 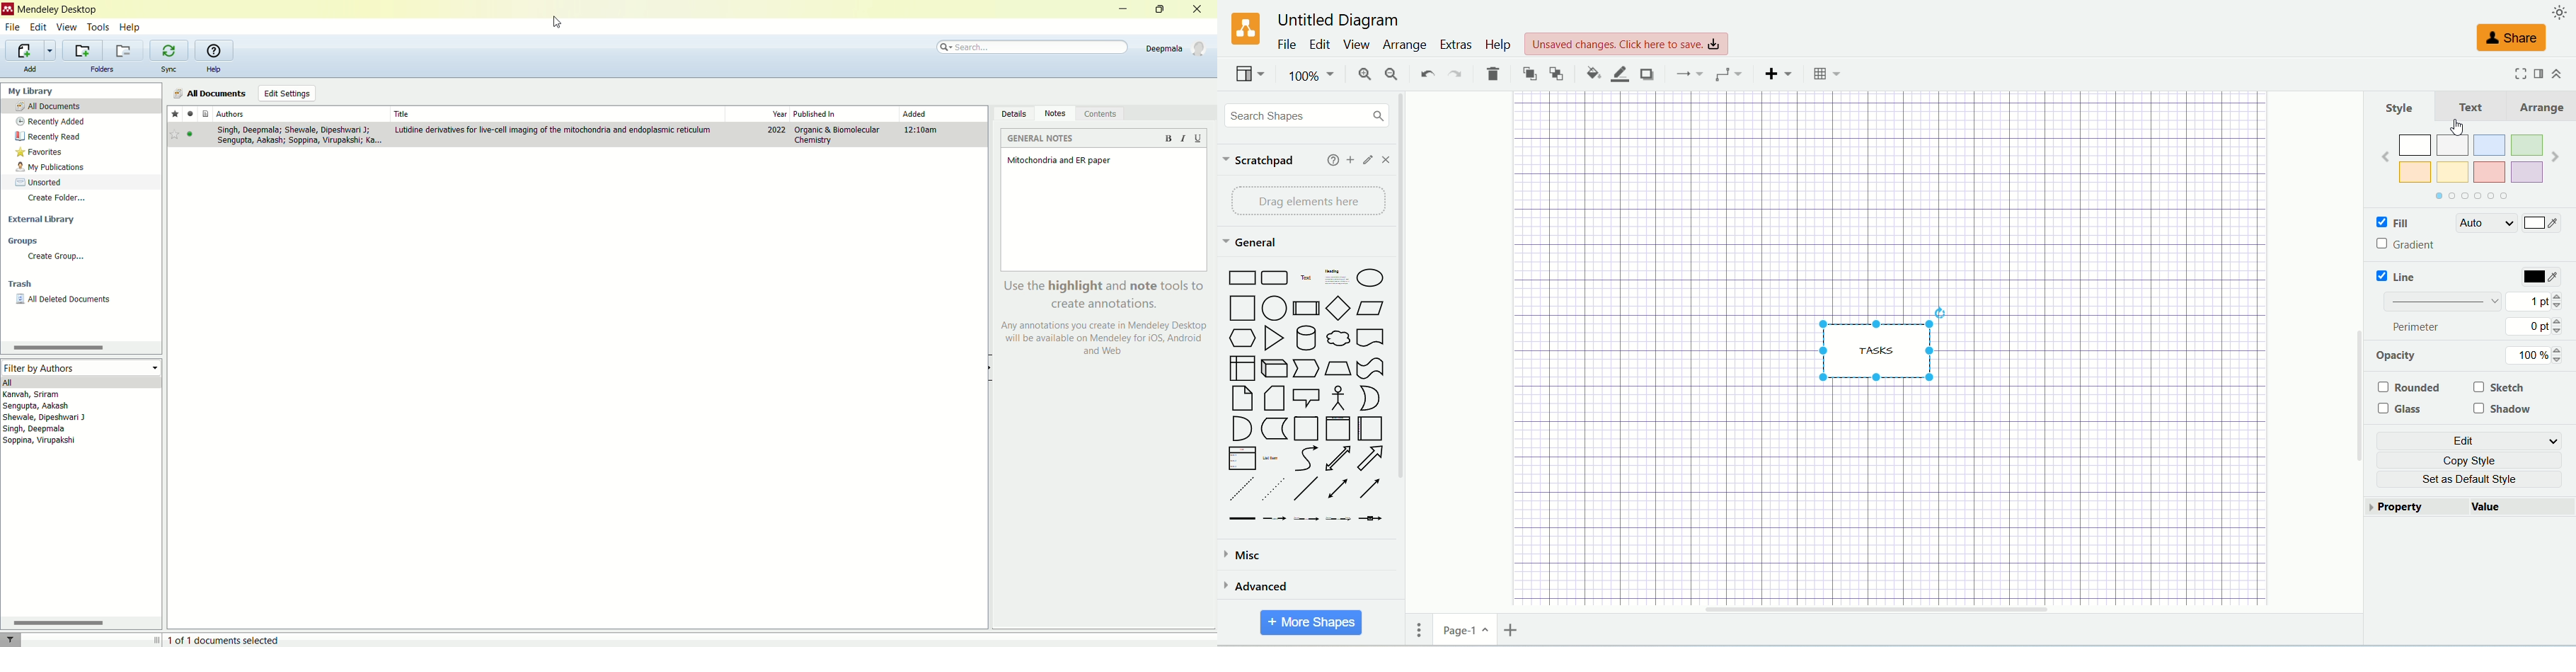 What do you see at coordinates (39, 442) in the screenshot?
I see `Soppina, Virupakshi` at bounding box center [39, 442].